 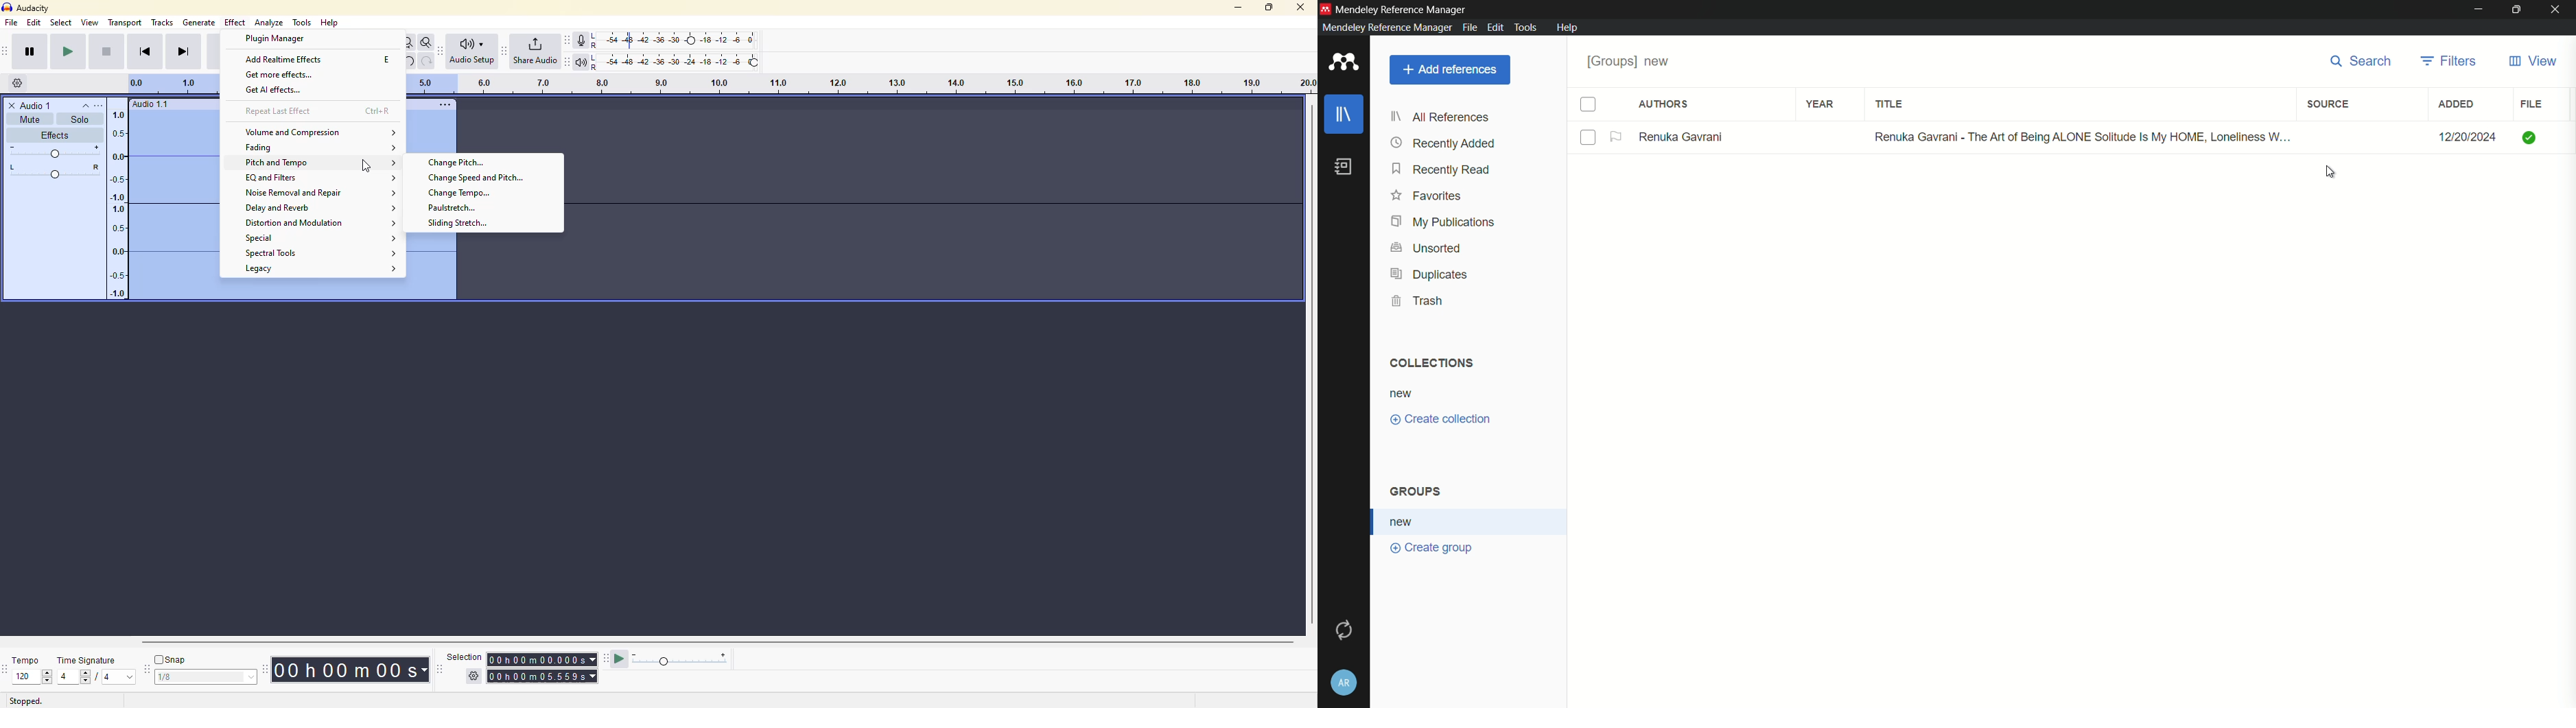 I want to click on playback meter, so click(x=581, y=61).